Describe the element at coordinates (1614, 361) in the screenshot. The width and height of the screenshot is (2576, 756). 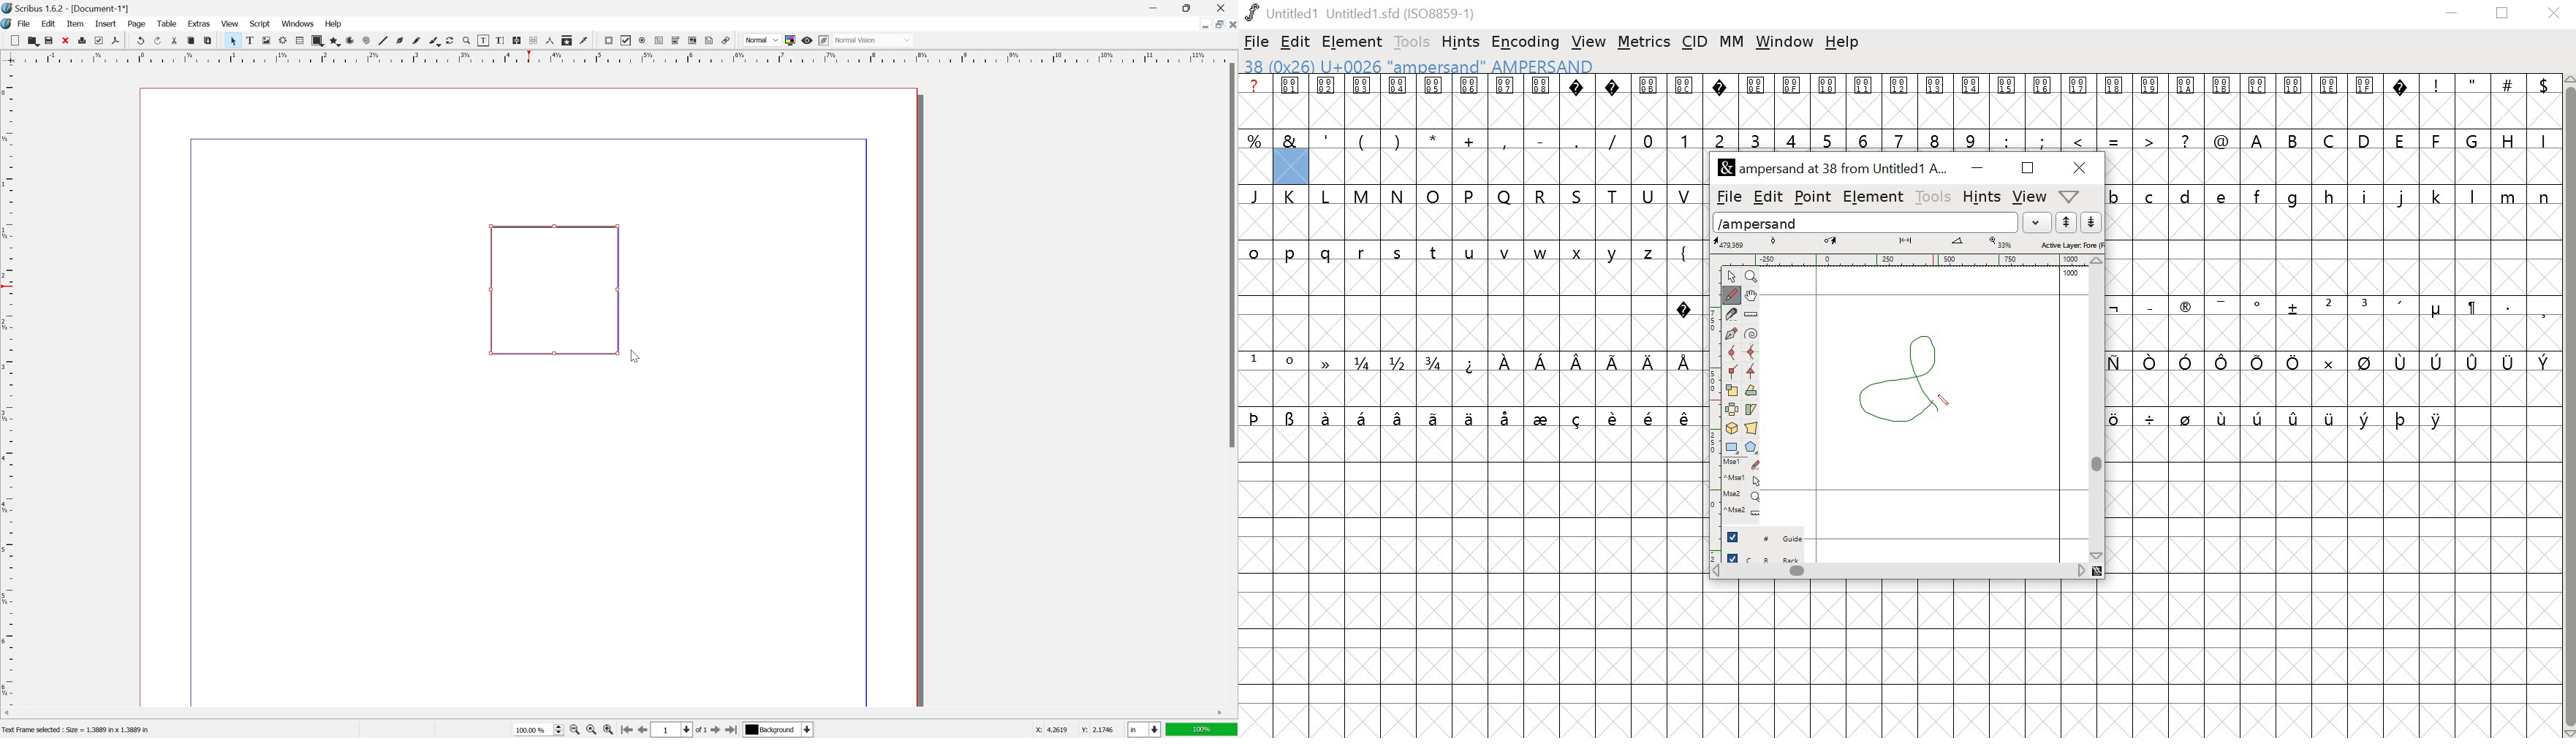
I see `symbol` at that location.